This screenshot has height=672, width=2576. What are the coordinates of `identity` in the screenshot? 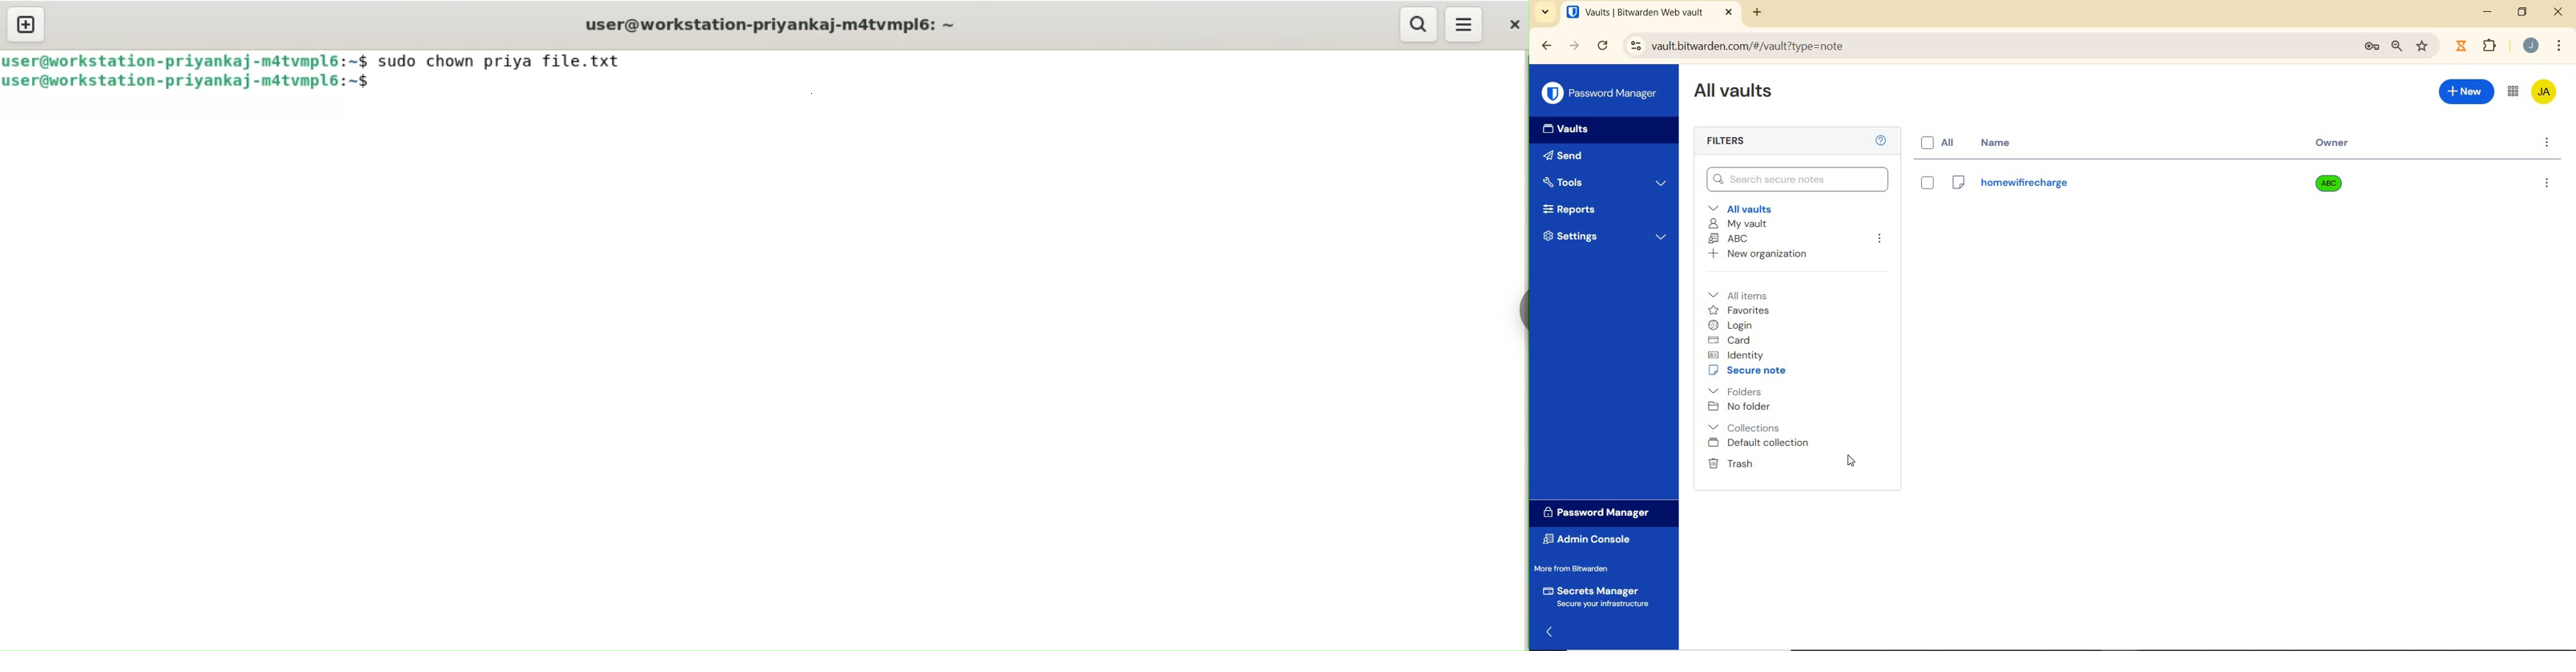 It's located at (1736, 354).